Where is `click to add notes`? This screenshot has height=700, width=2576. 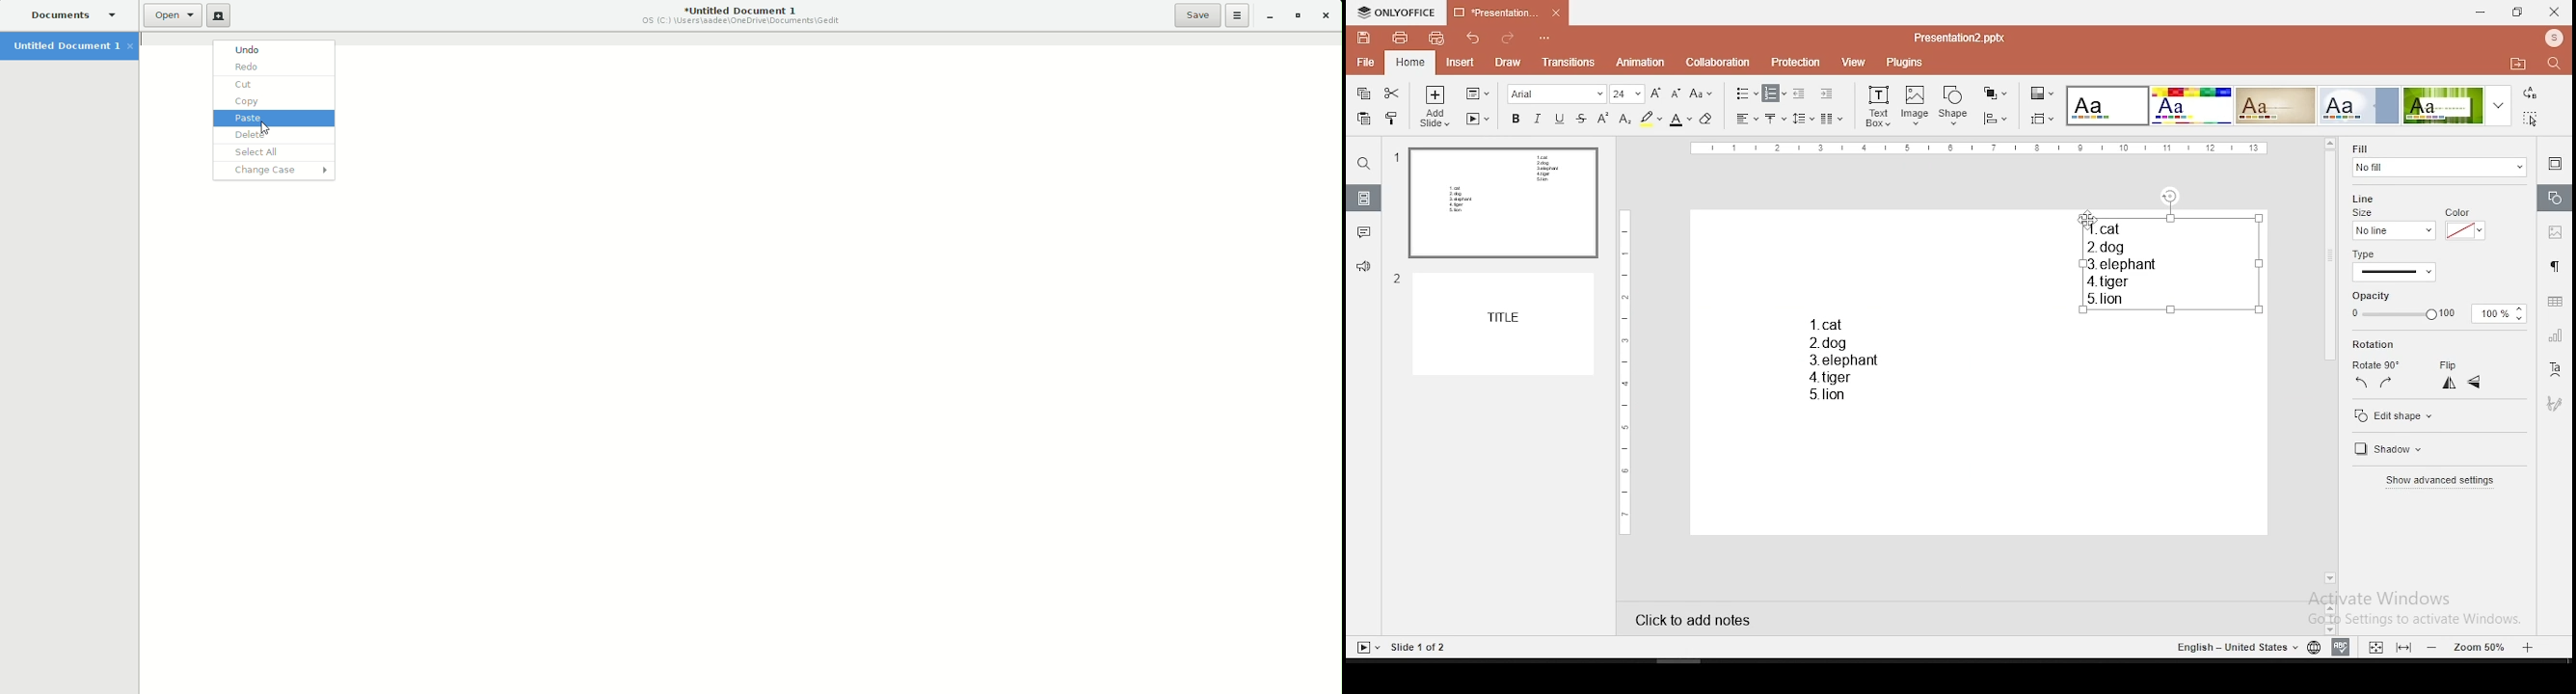
click to add notes is located at coordinates (1687, 620).